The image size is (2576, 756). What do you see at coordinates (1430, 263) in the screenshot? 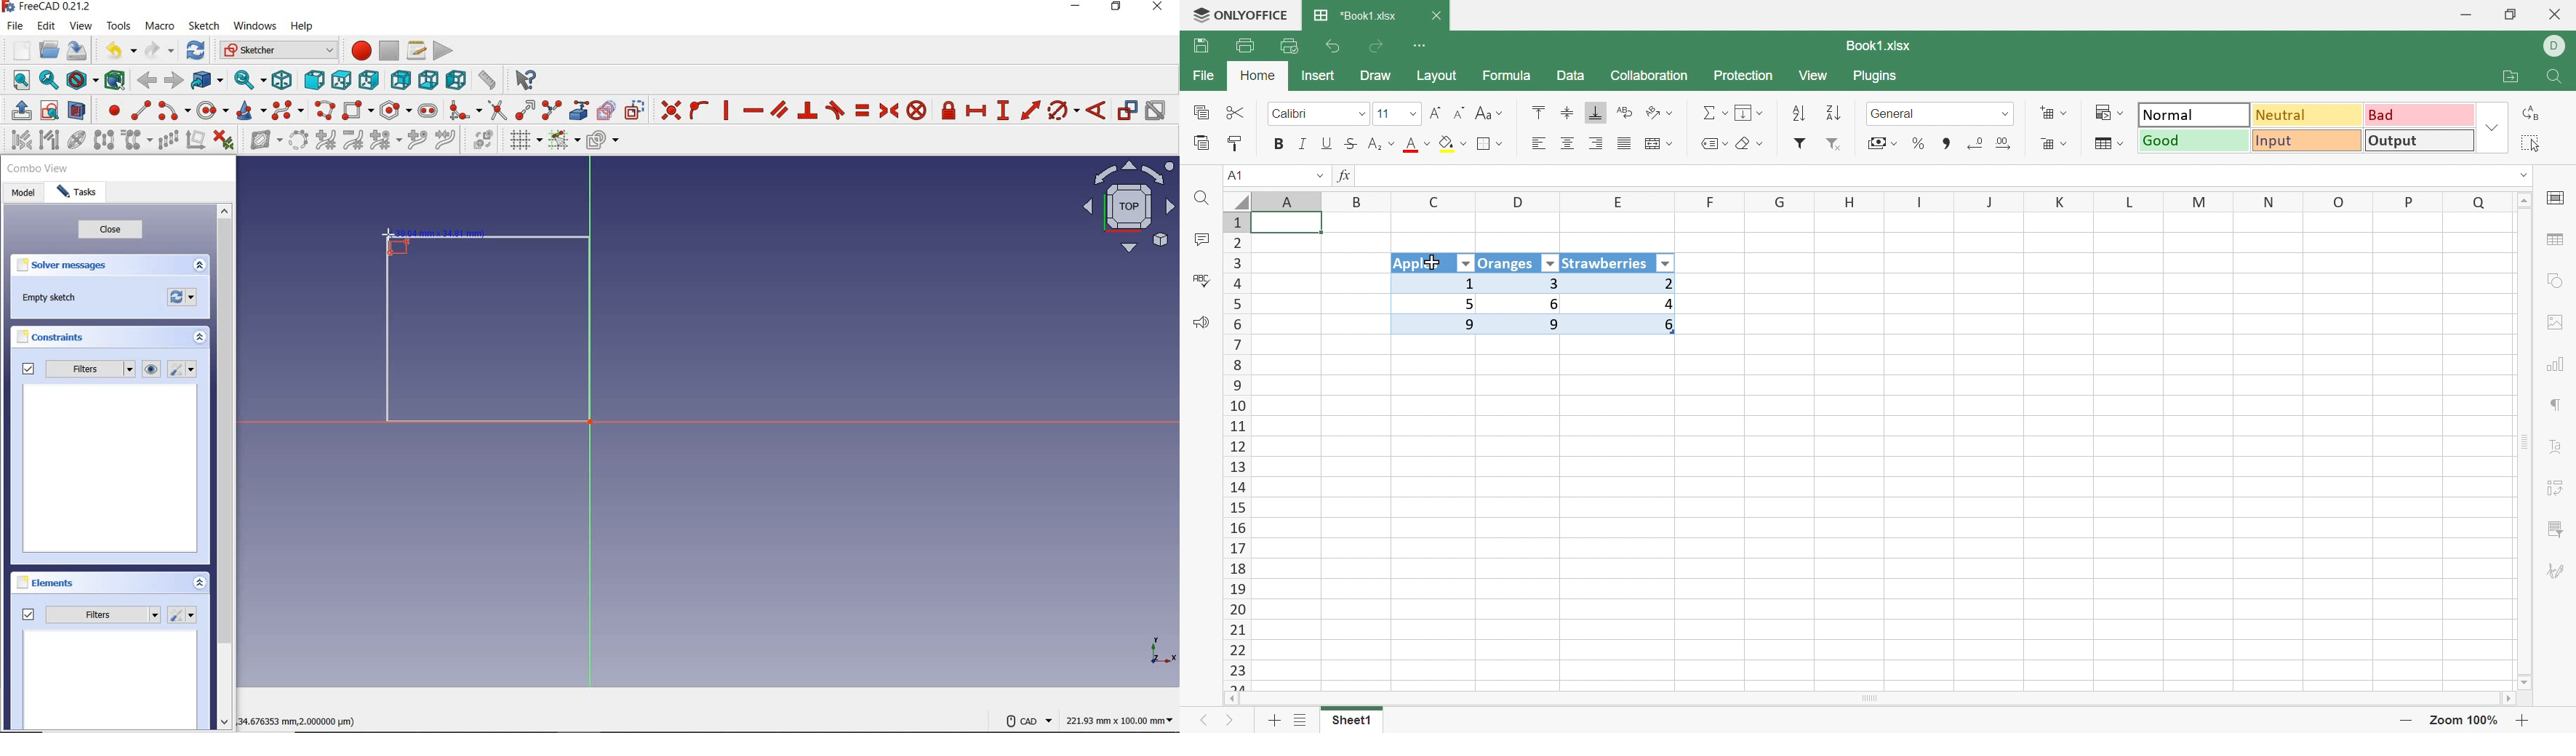
I see `Cursor` at bounding box center [1430, 263].